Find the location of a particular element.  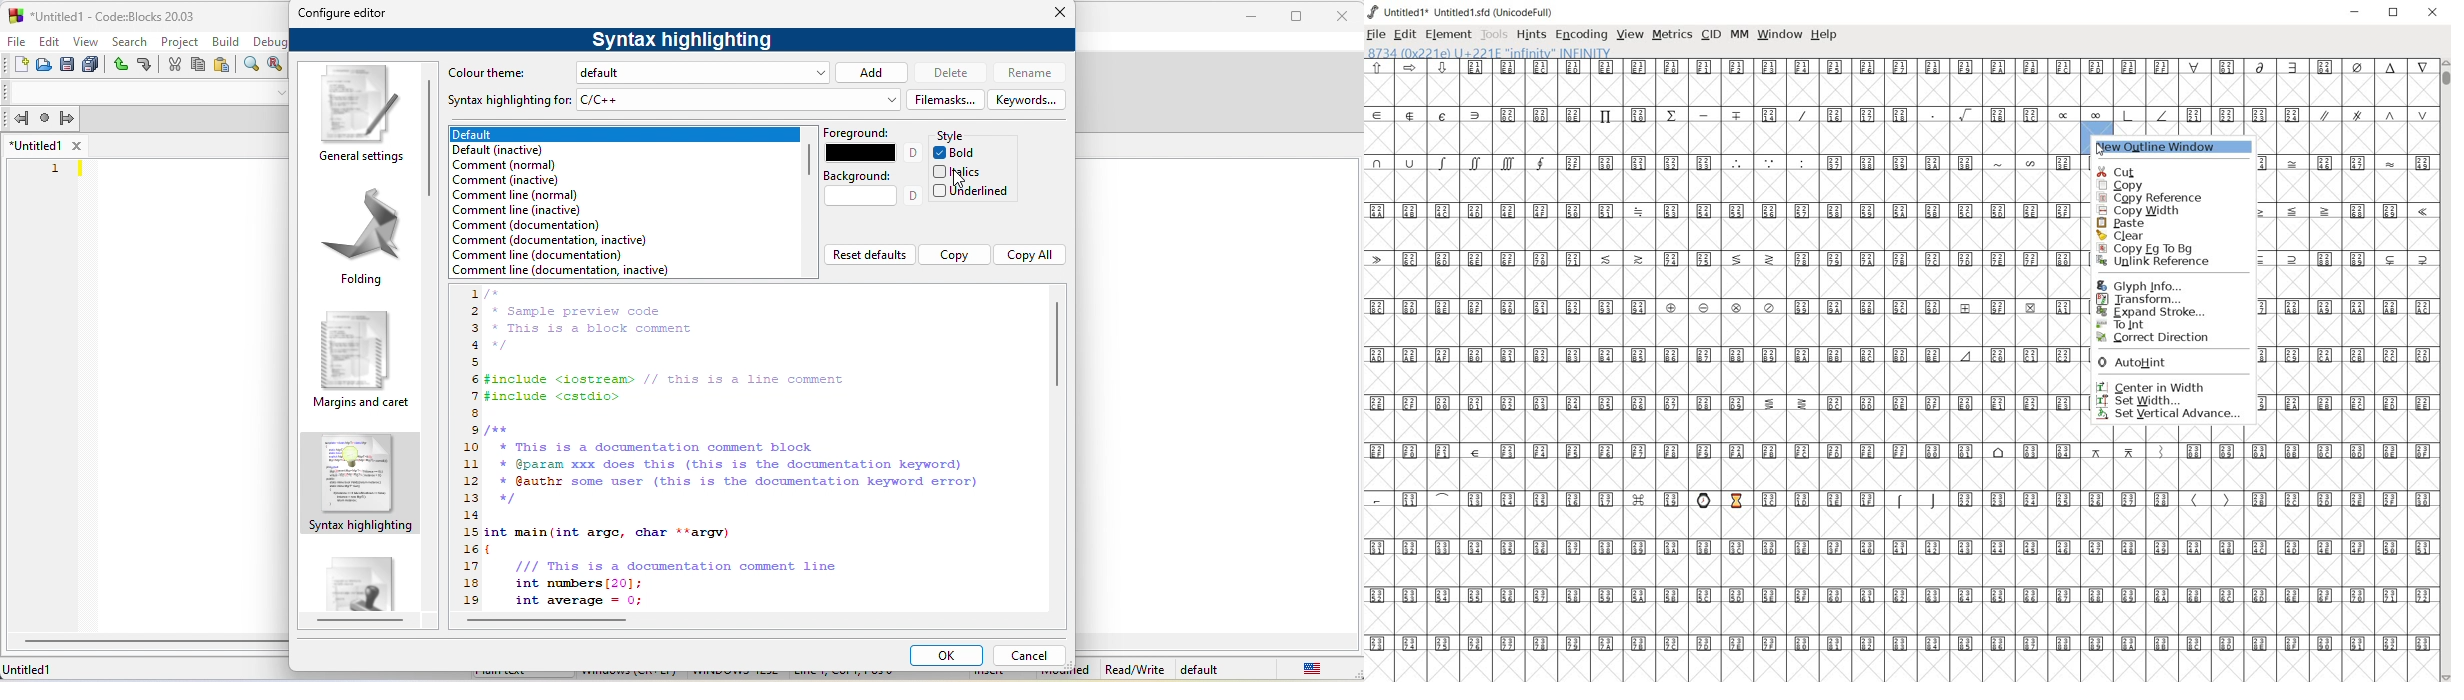

empty glyph slots is located at coordinates (1728, 379).